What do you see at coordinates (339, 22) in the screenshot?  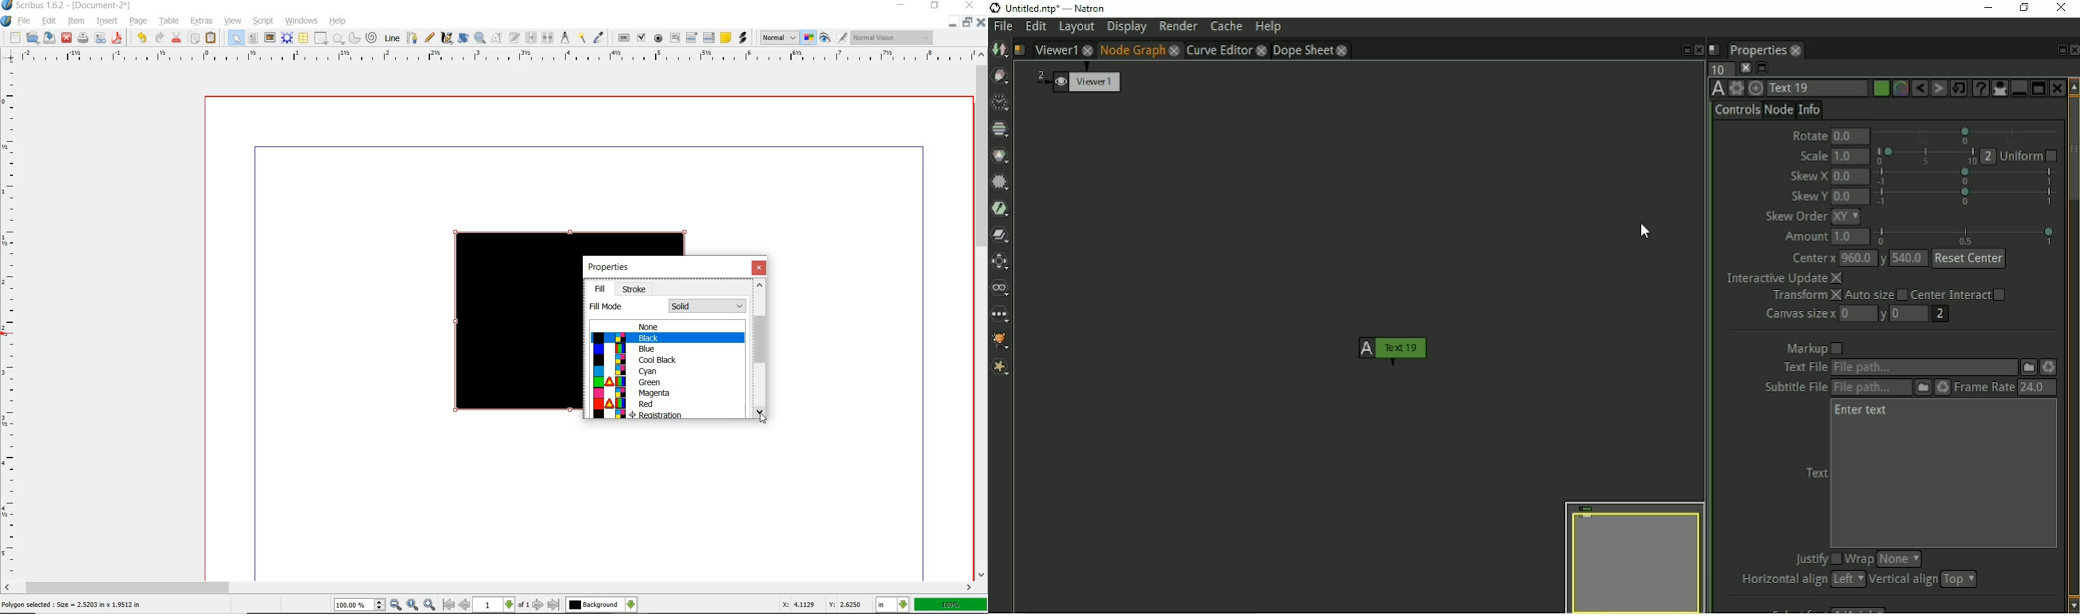 I see `help` at bounding box center [339, 22].